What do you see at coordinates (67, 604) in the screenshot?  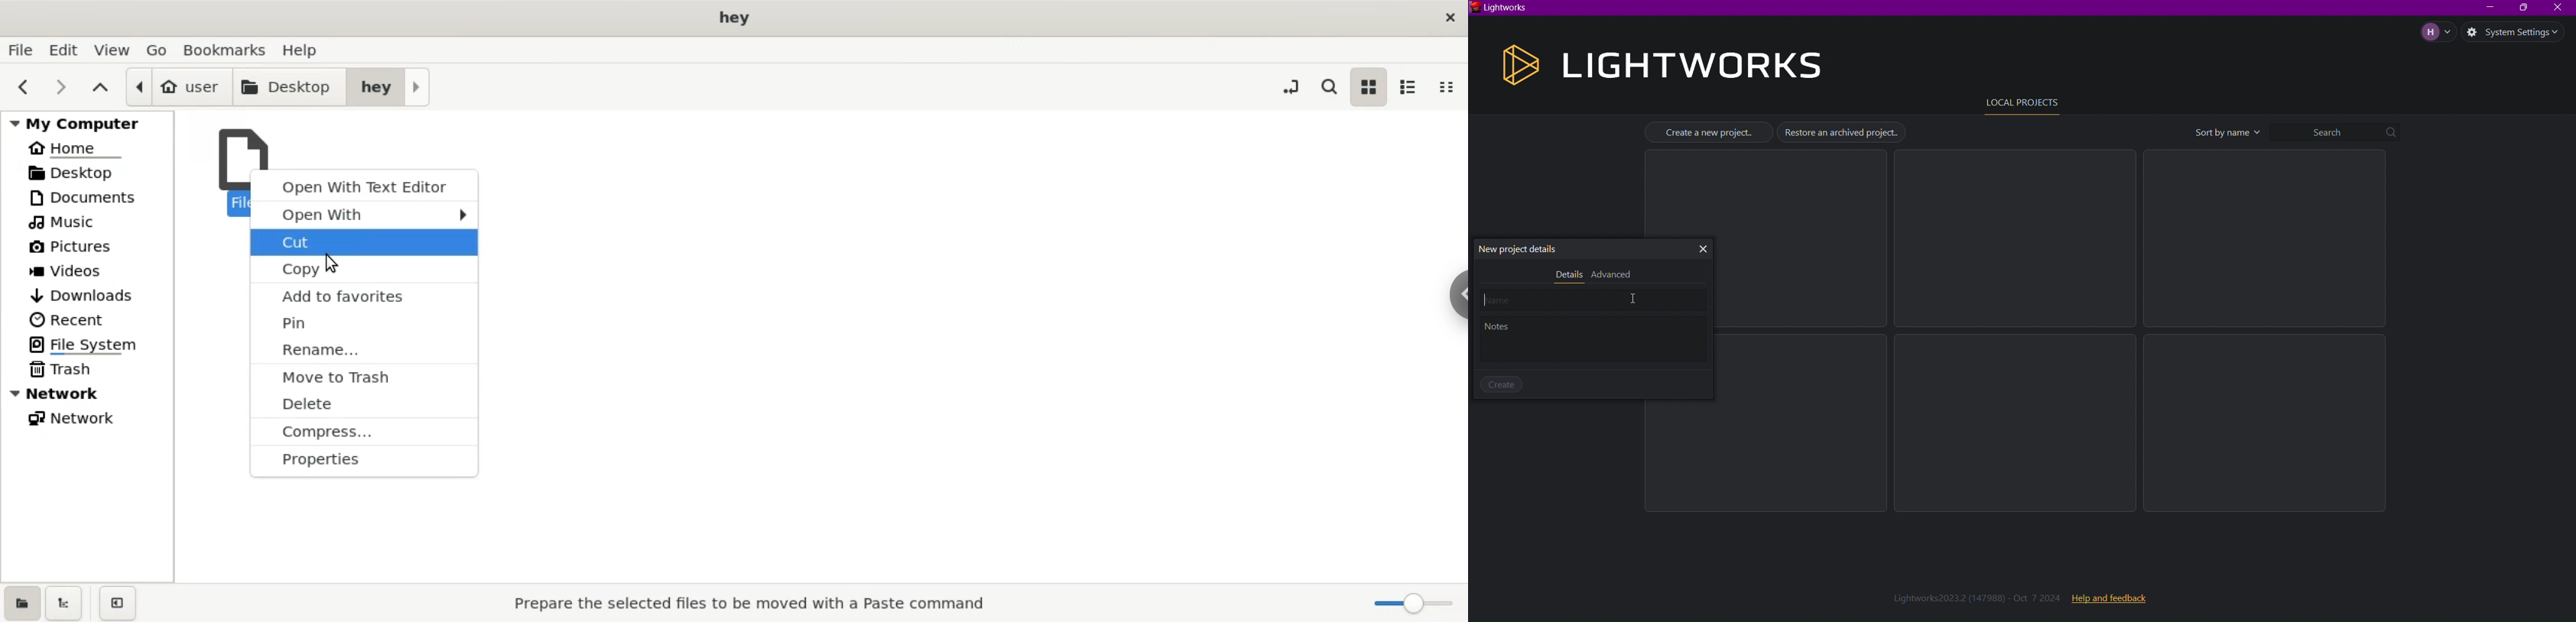 I see `show treeview` at bounding box center [67, 604].